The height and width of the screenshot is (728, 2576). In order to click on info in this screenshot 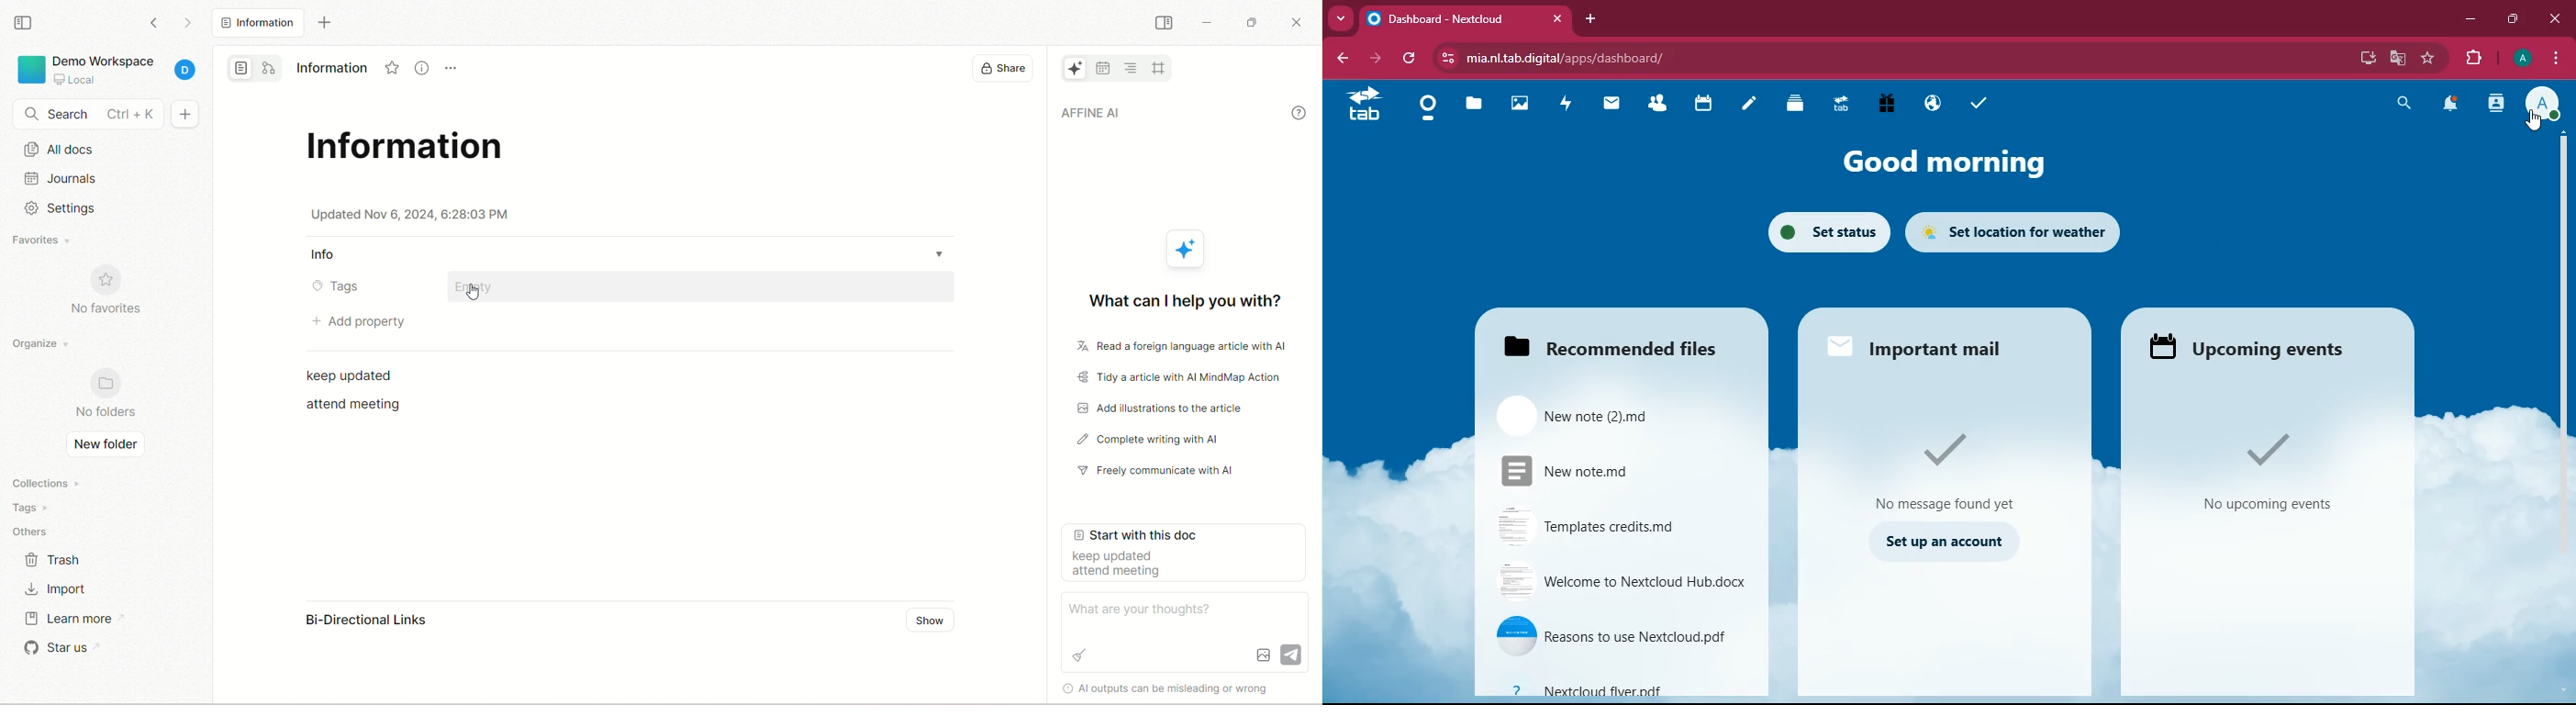, I will do `click(1299, 113)`.